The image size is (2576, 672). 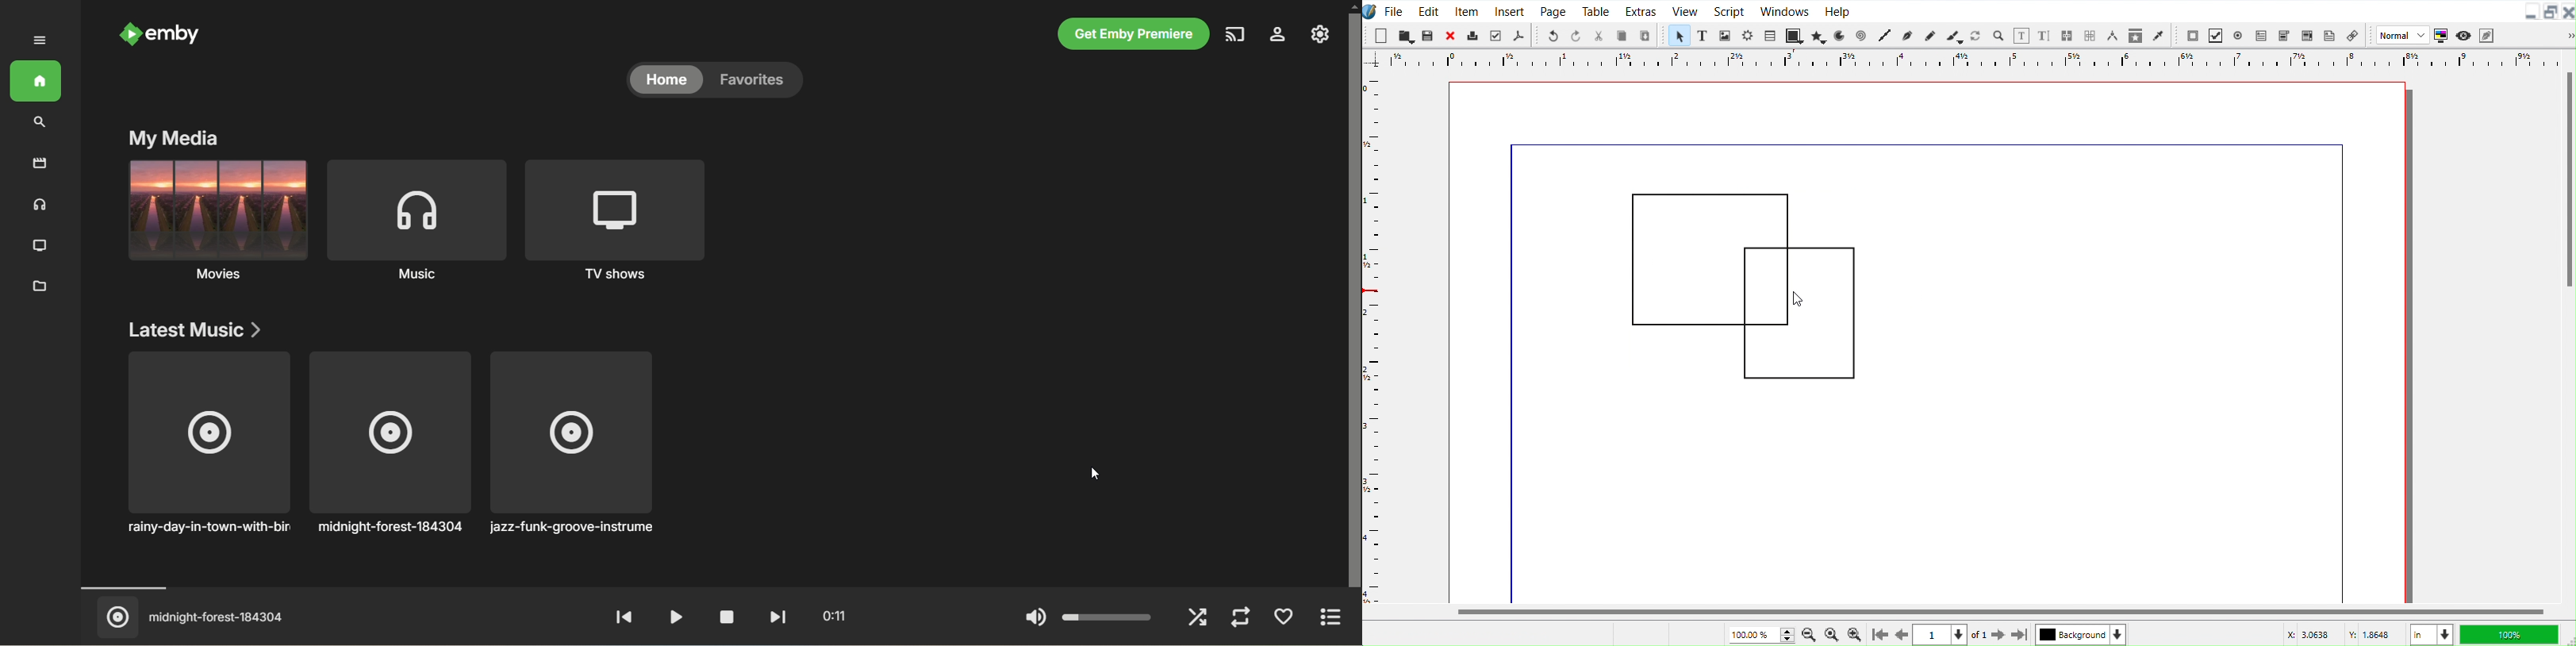 What do you see at coordinates (1515, 378) in the screenshot?
I see `line` at bounding box center [1515, 378].